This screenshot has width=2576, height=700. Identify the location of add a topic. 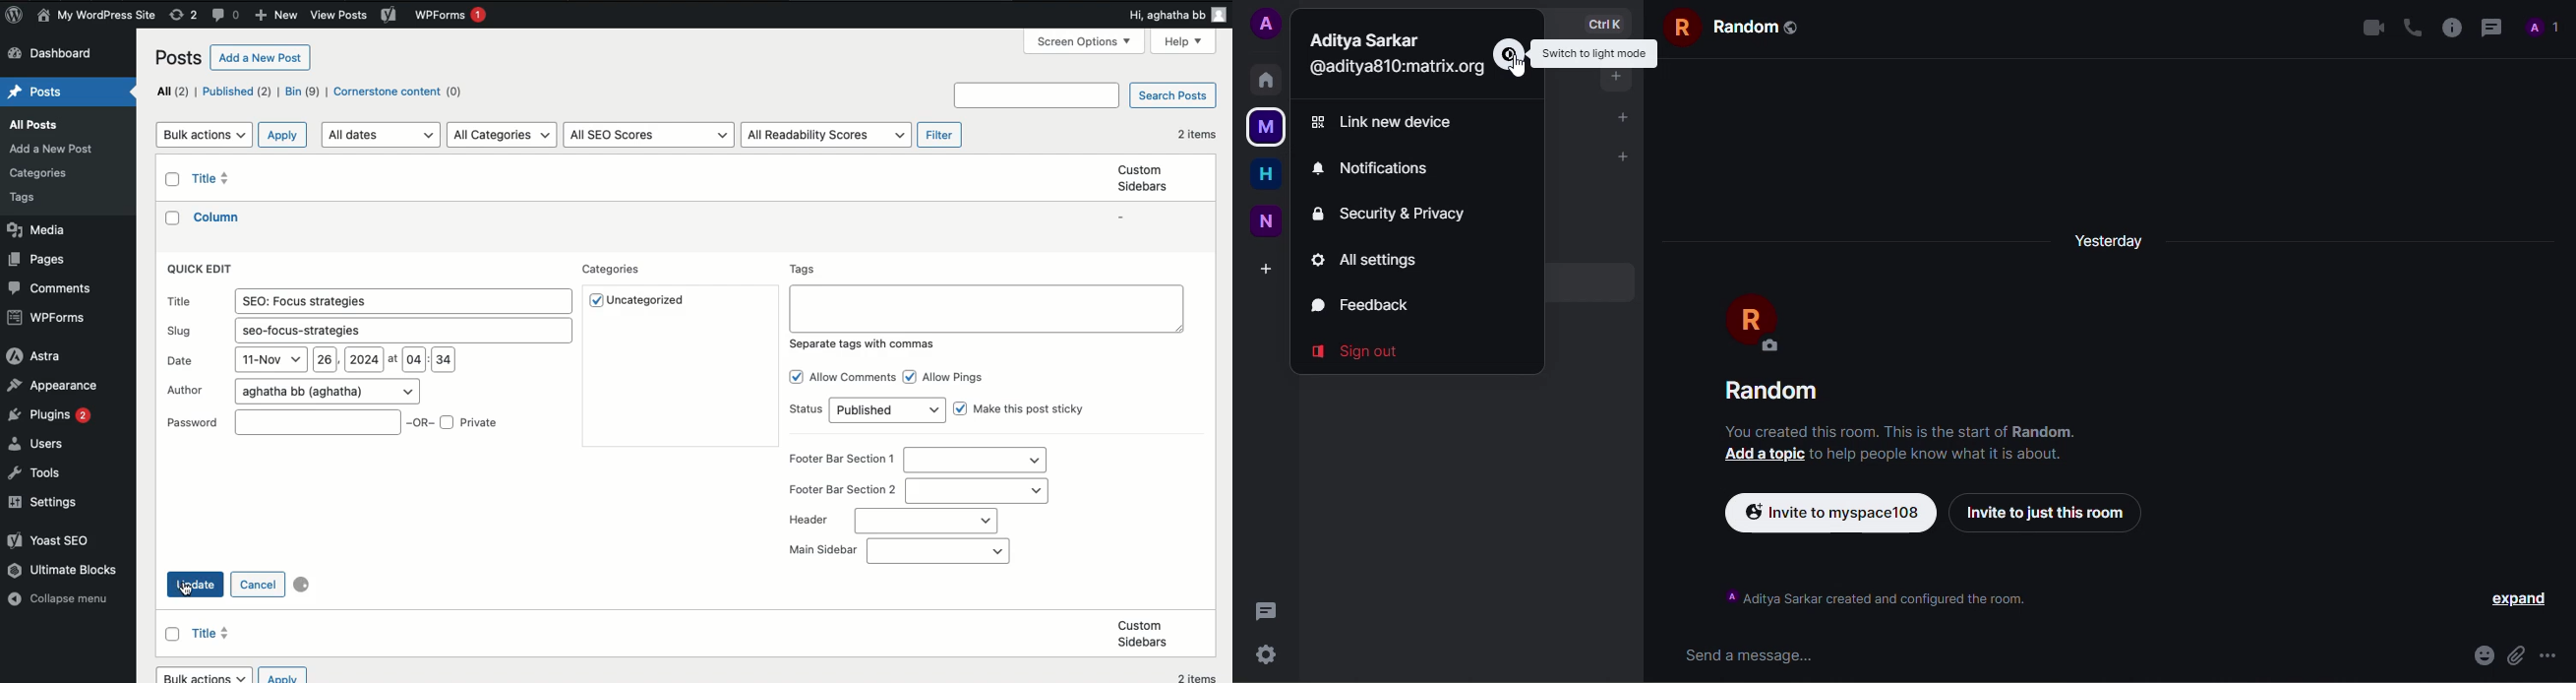
(1761, 455).